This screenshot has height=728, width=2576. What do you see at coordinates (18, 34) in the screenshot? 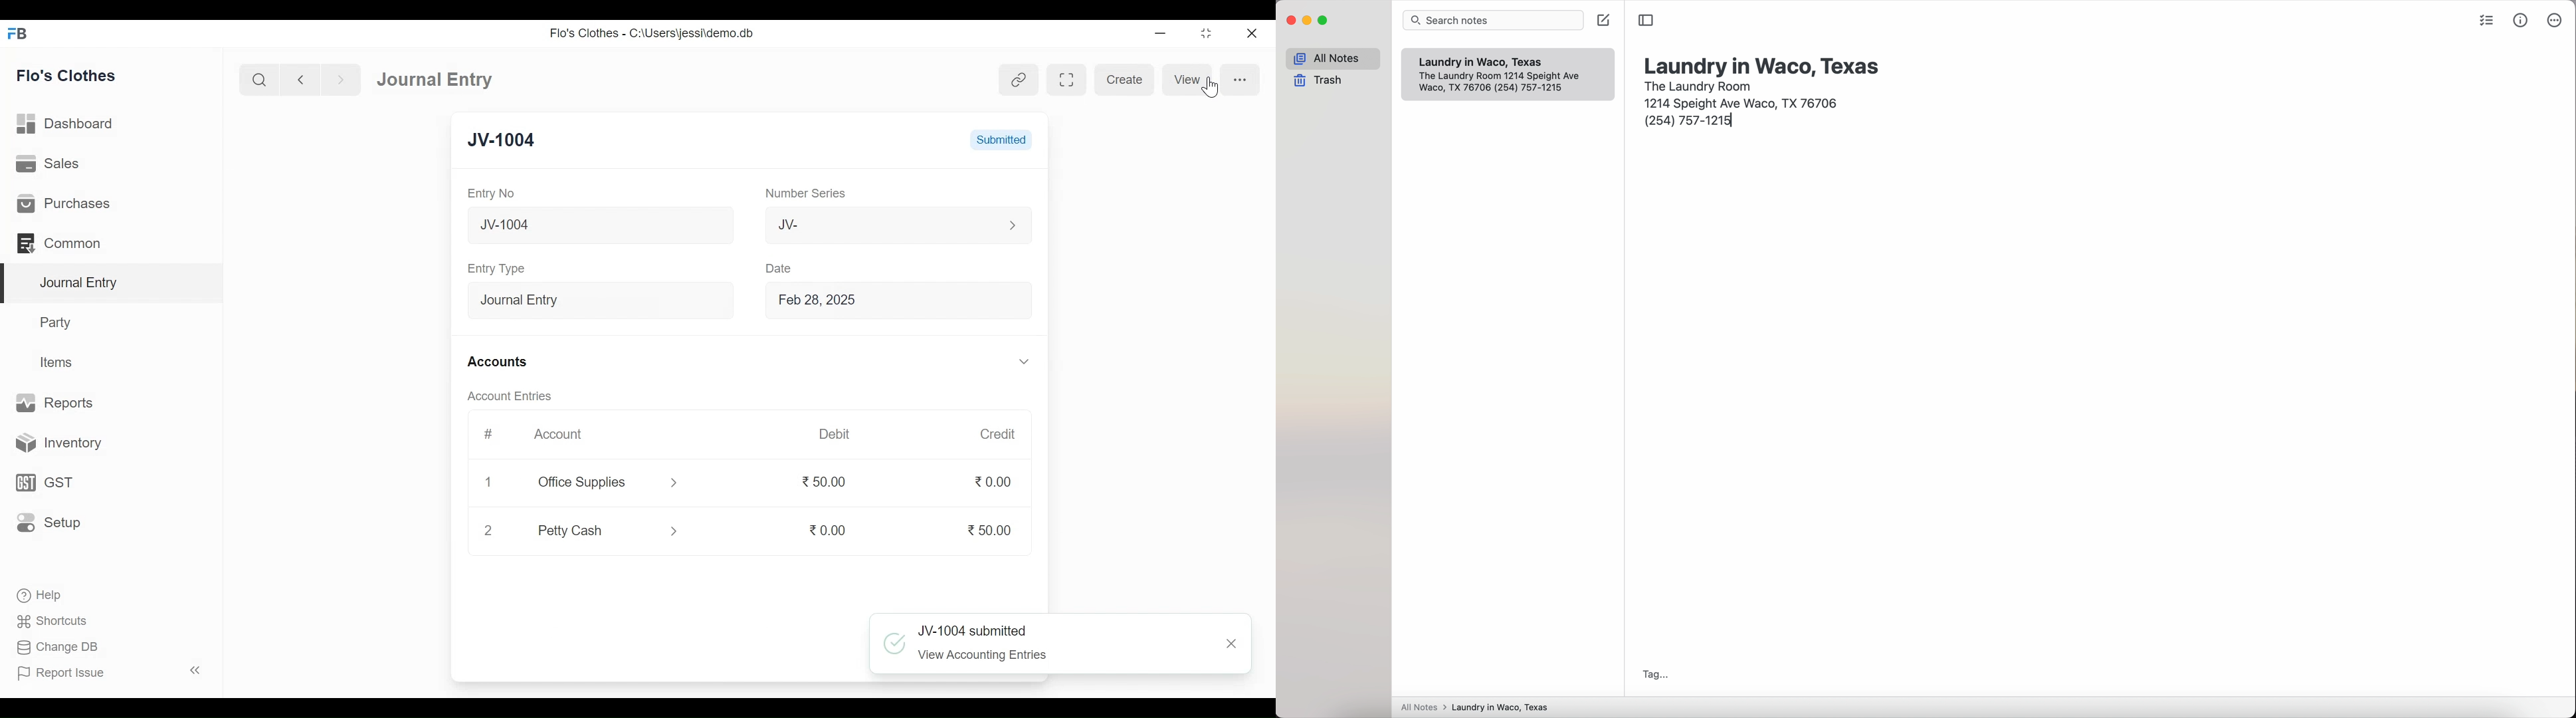
I see `Frappe Books Desktop Icon` at bounding box center [18, 34].